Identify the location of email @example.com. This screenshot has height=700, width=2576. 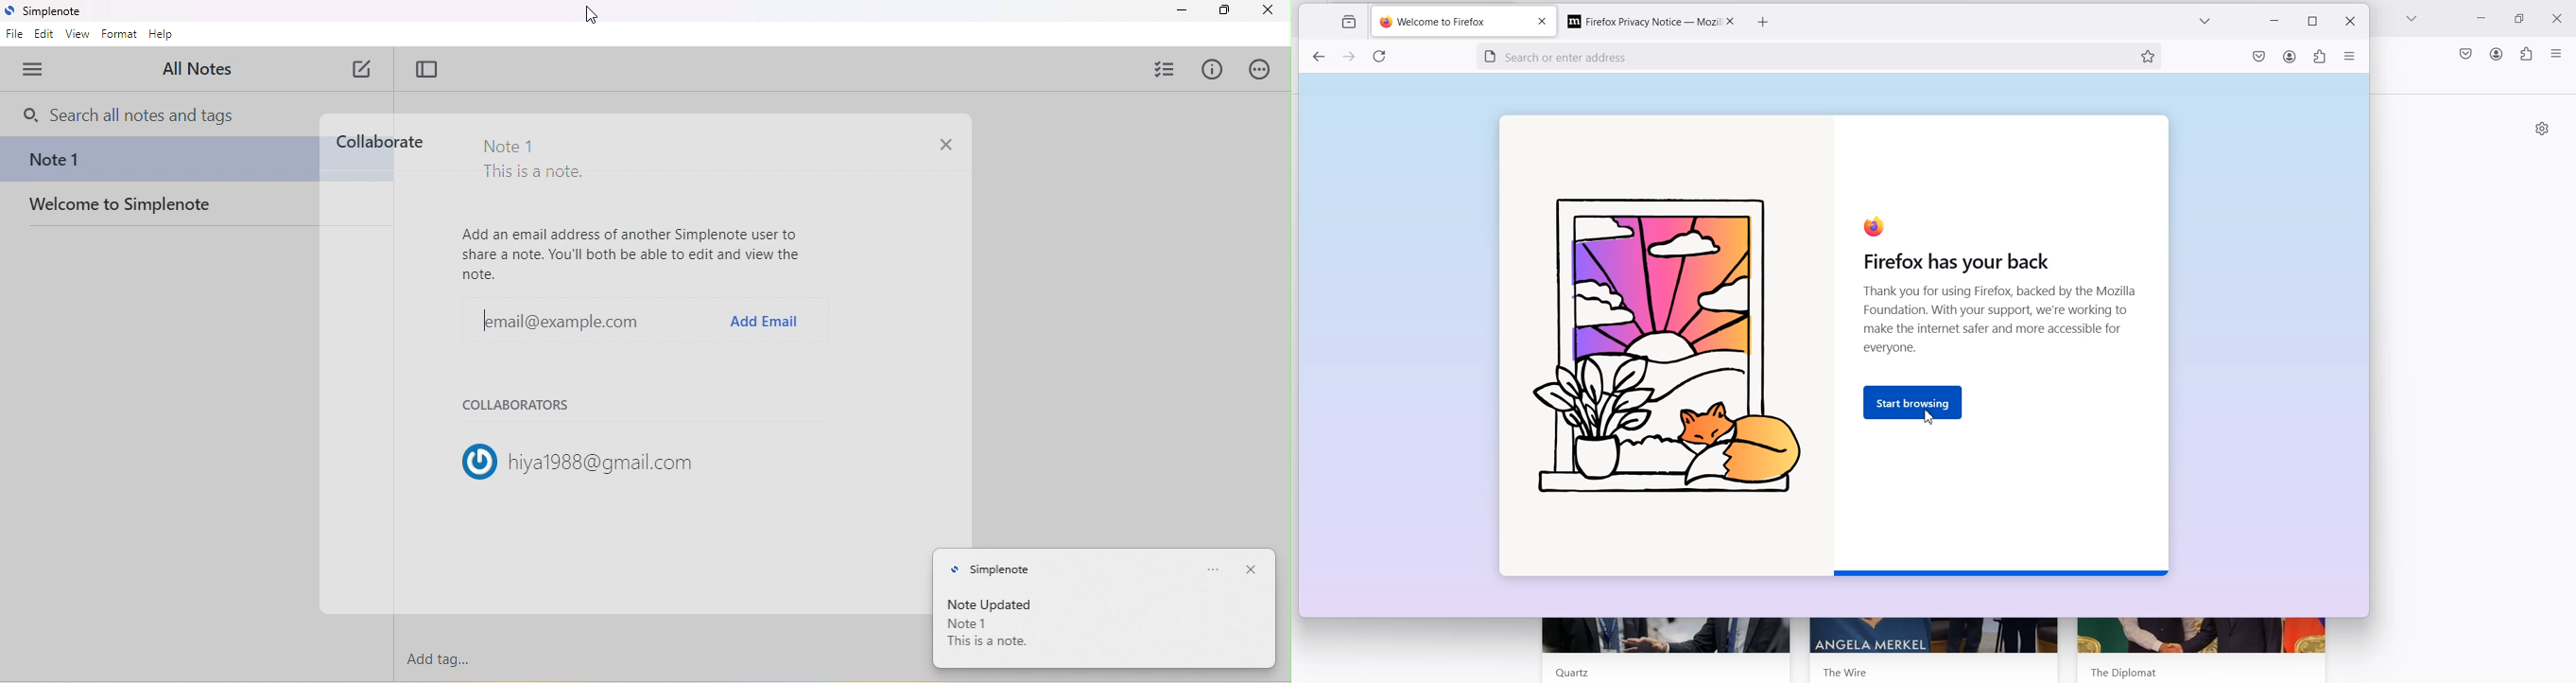
(552, 321).